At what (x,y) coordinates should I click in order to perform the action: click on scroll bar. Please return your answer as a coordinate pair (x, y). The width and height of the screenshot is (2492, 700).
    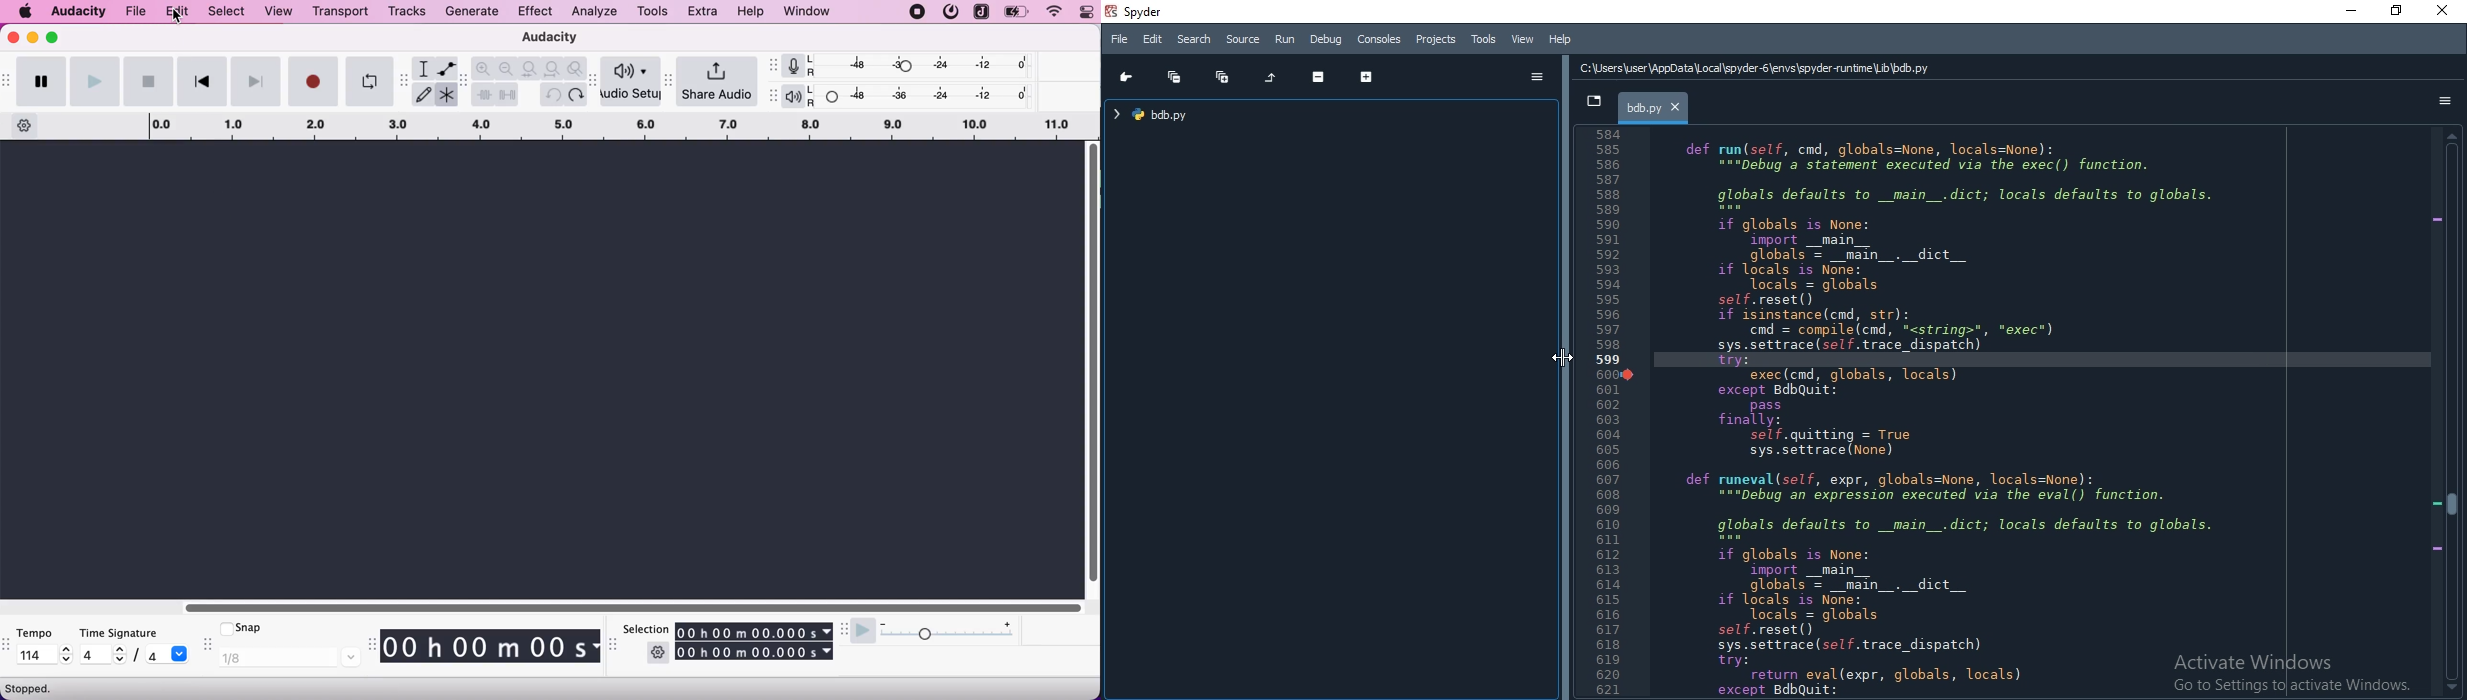
    Looking at the image, I should click on (2452, 412).